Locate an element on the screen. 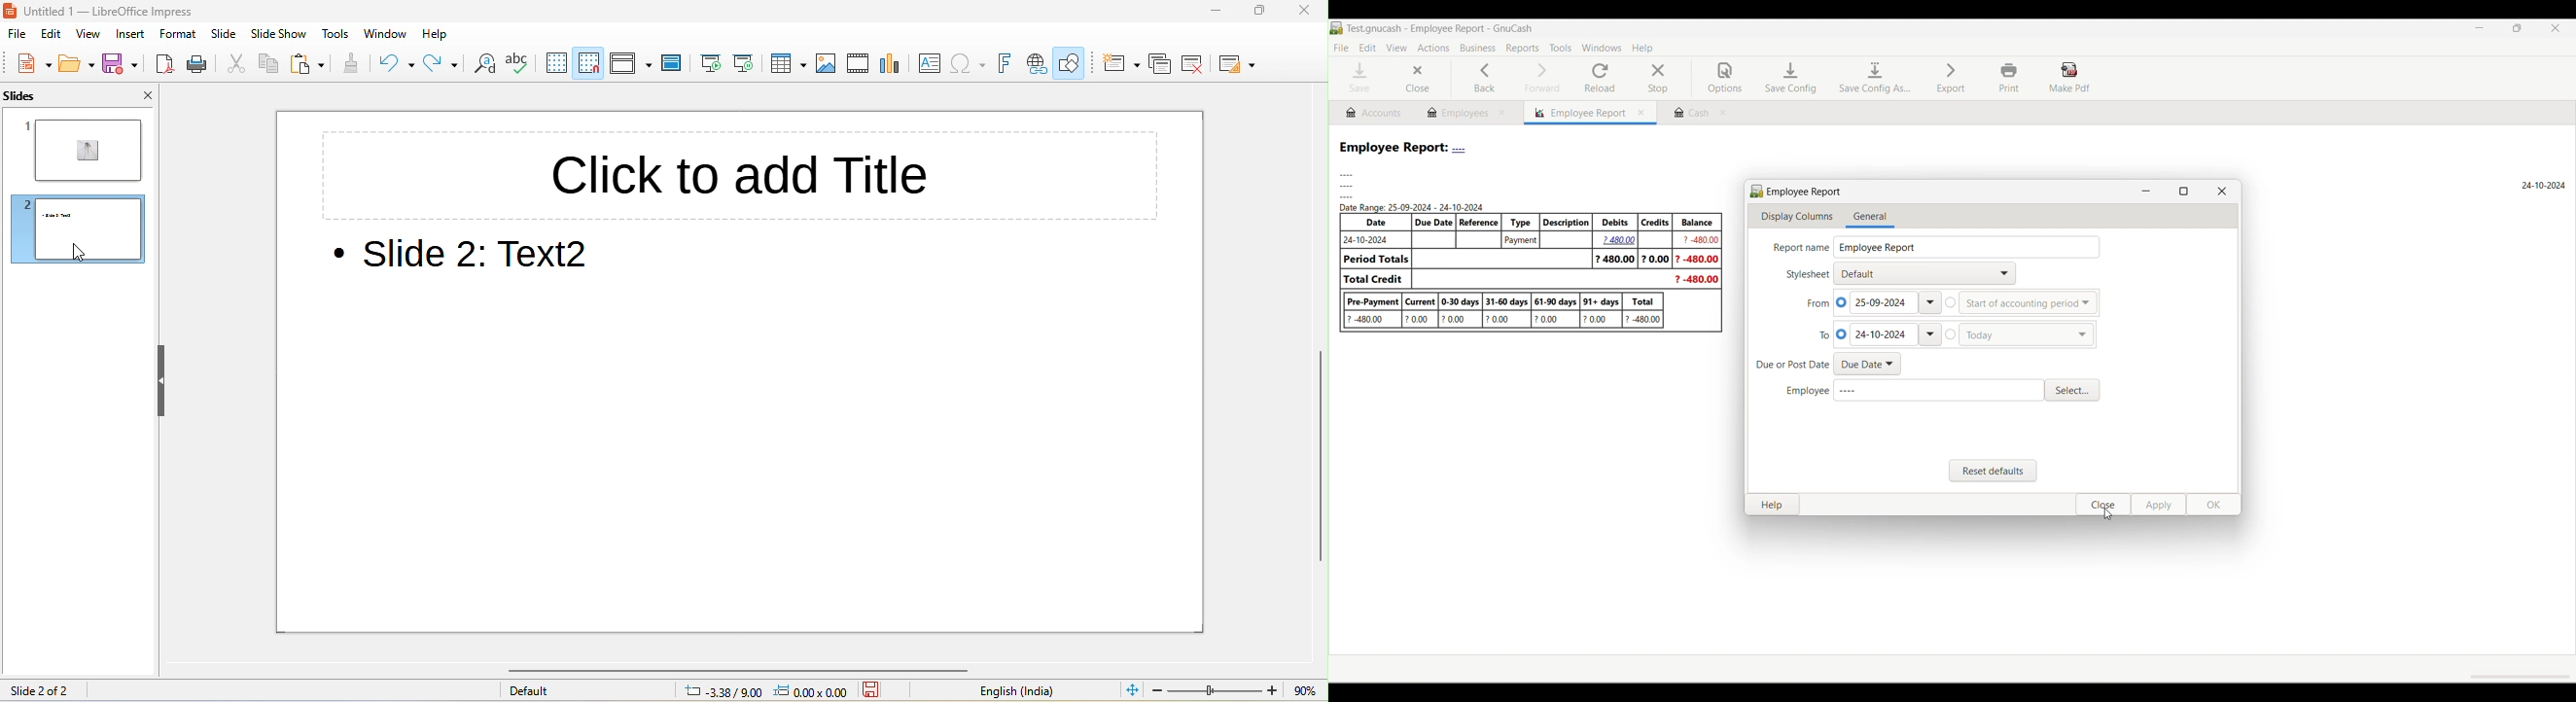 Image resolution: width=2576 pixels, height=728 pixels. default is located at coordinates (582, 691).